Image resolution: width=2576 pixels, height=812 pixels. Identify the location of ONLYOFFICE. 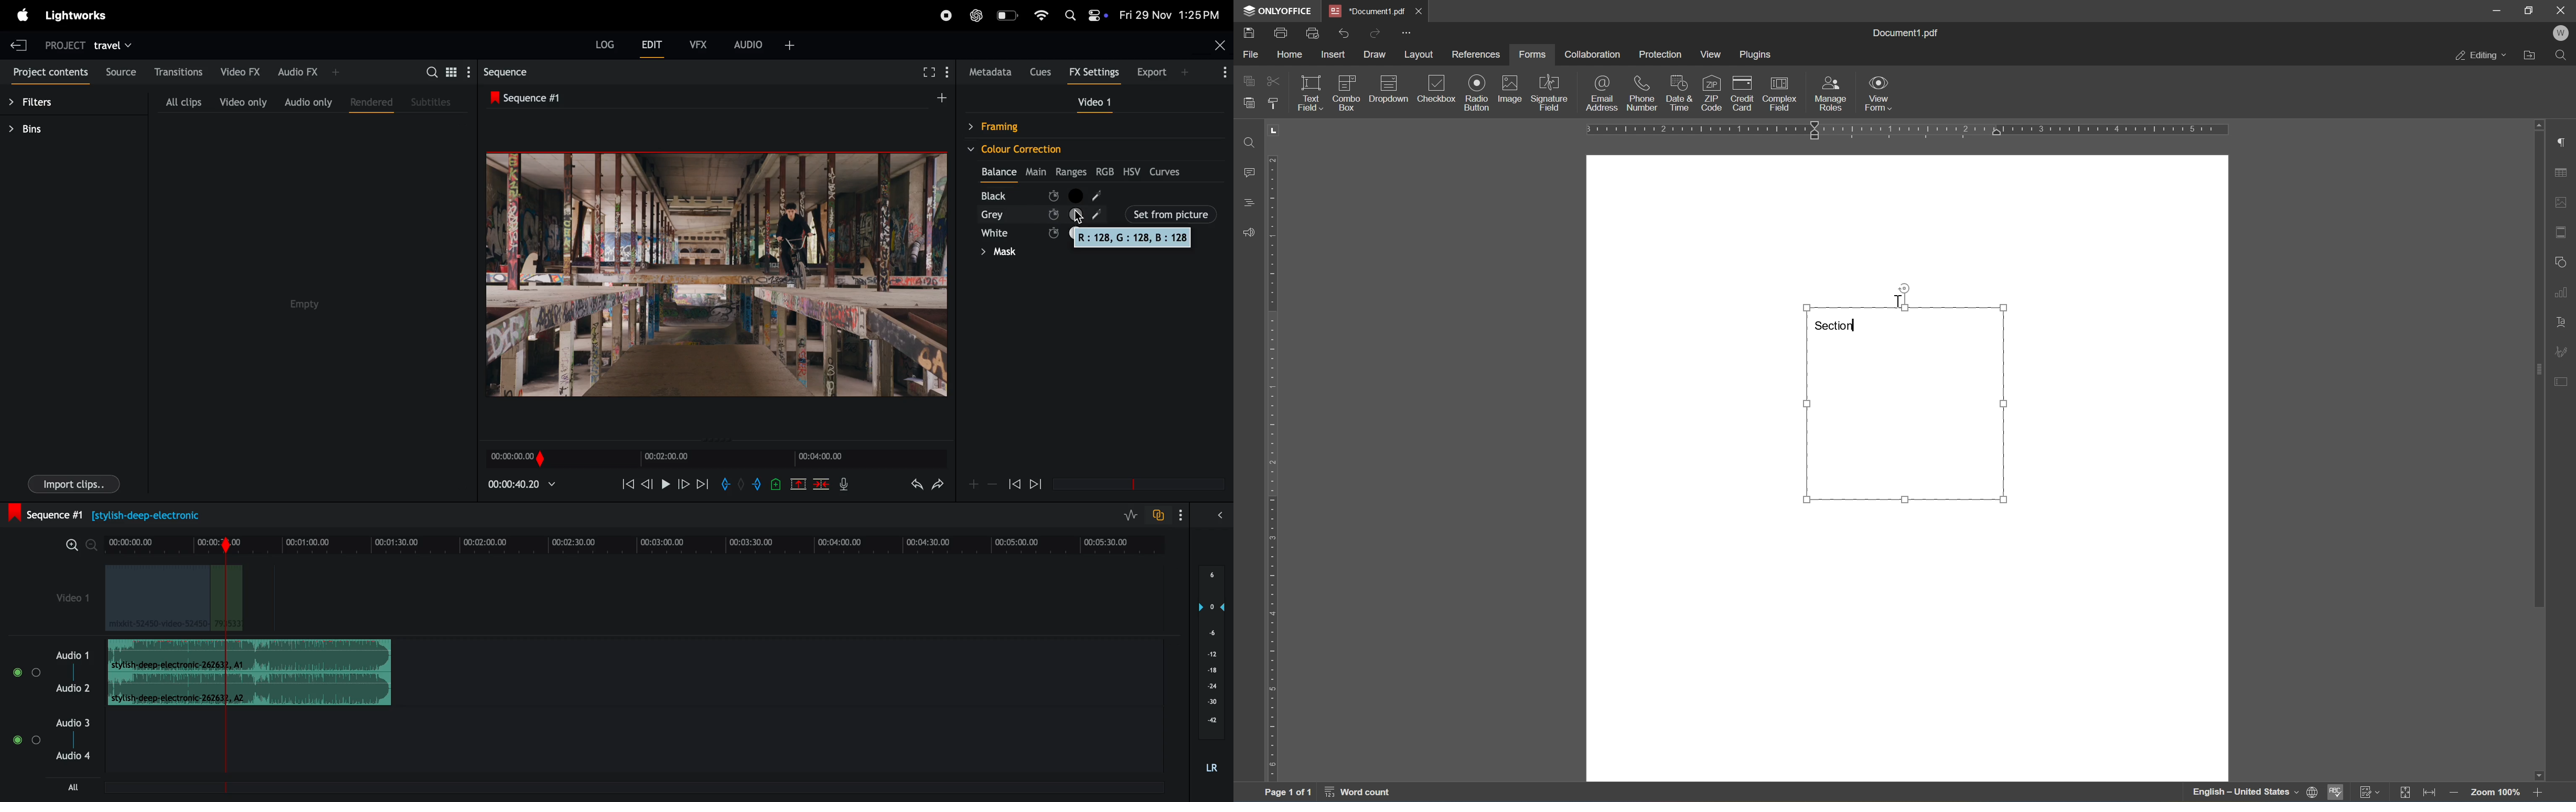
(1282, 10).